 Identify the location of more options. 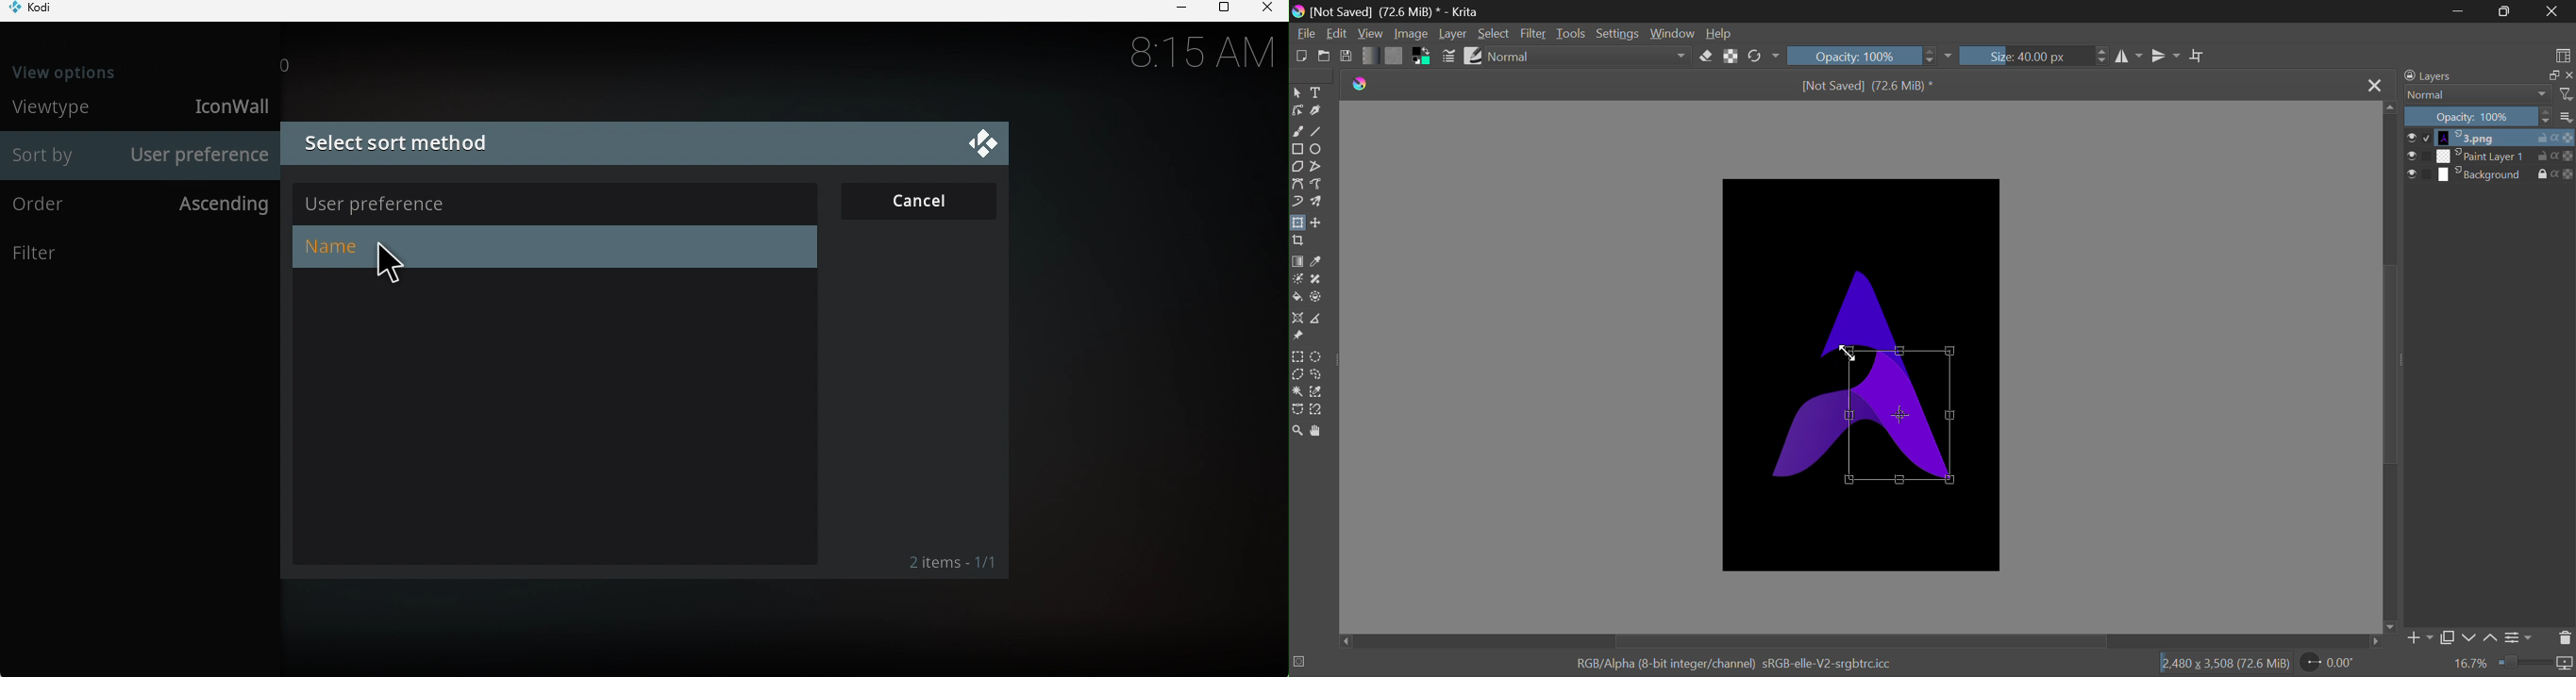
(2565, 118).